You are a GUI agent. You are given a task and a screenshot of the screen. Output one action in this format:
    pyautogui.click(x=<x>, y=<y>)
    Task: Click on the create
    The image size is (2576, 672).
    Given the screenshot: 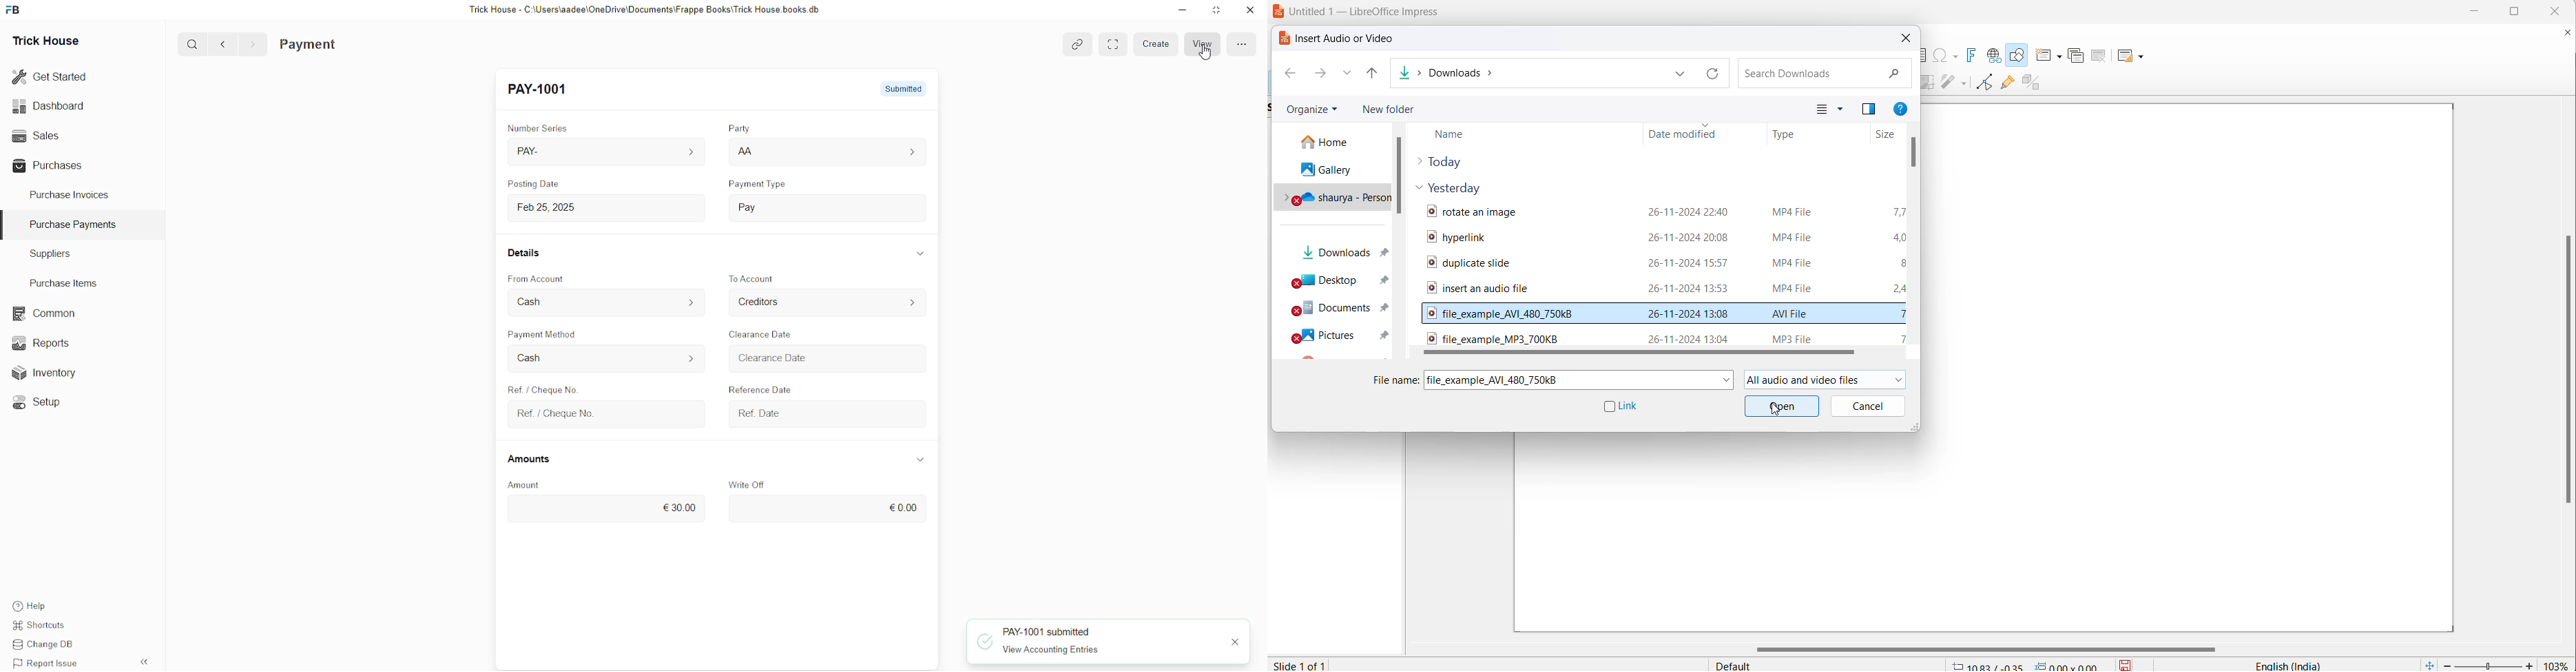 What is the action you would take?
    pyautogui.click(x=1159, y=44)
    